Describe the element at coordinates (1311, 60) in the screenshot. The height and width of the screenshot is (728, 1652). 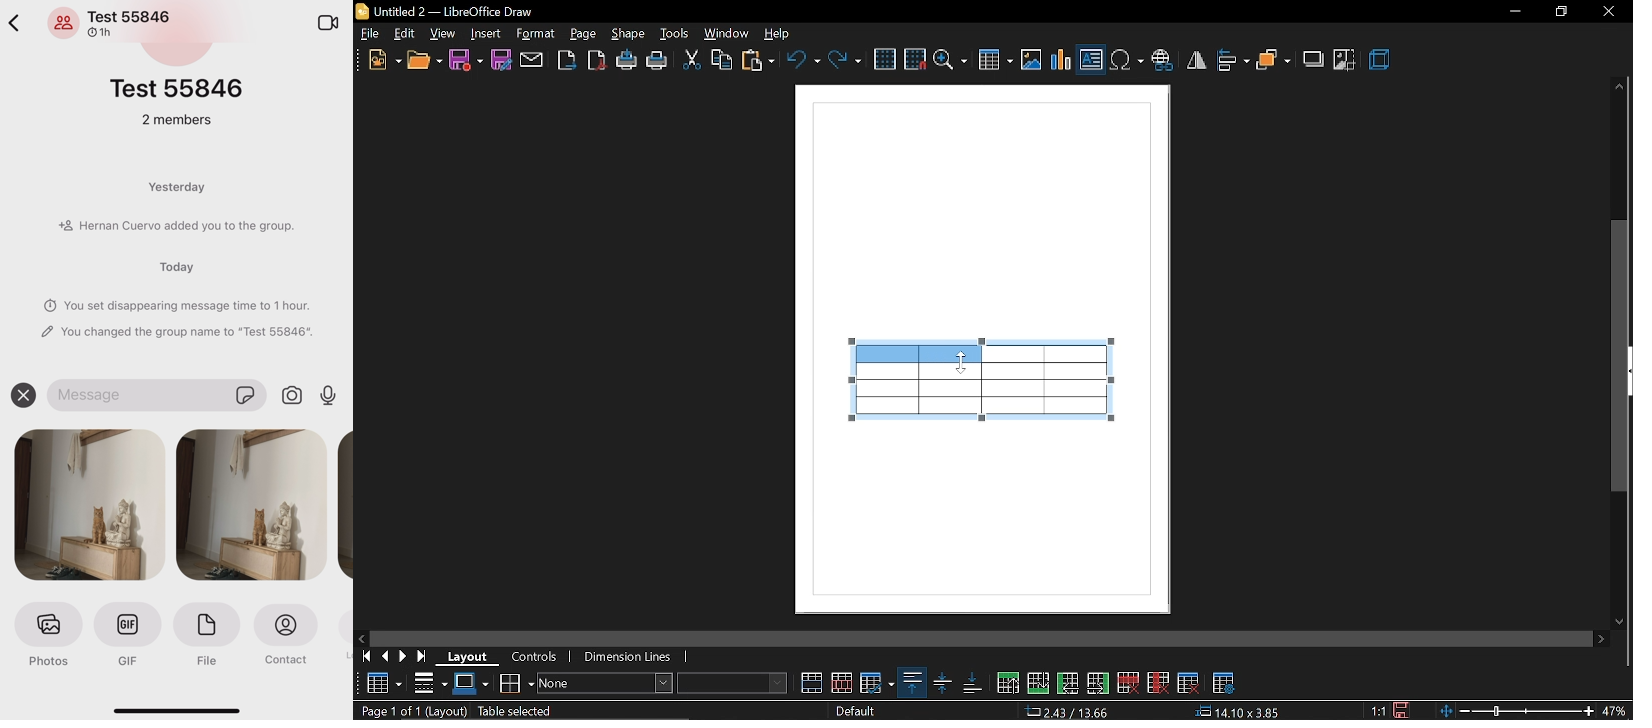
I see `shadow` at that location.